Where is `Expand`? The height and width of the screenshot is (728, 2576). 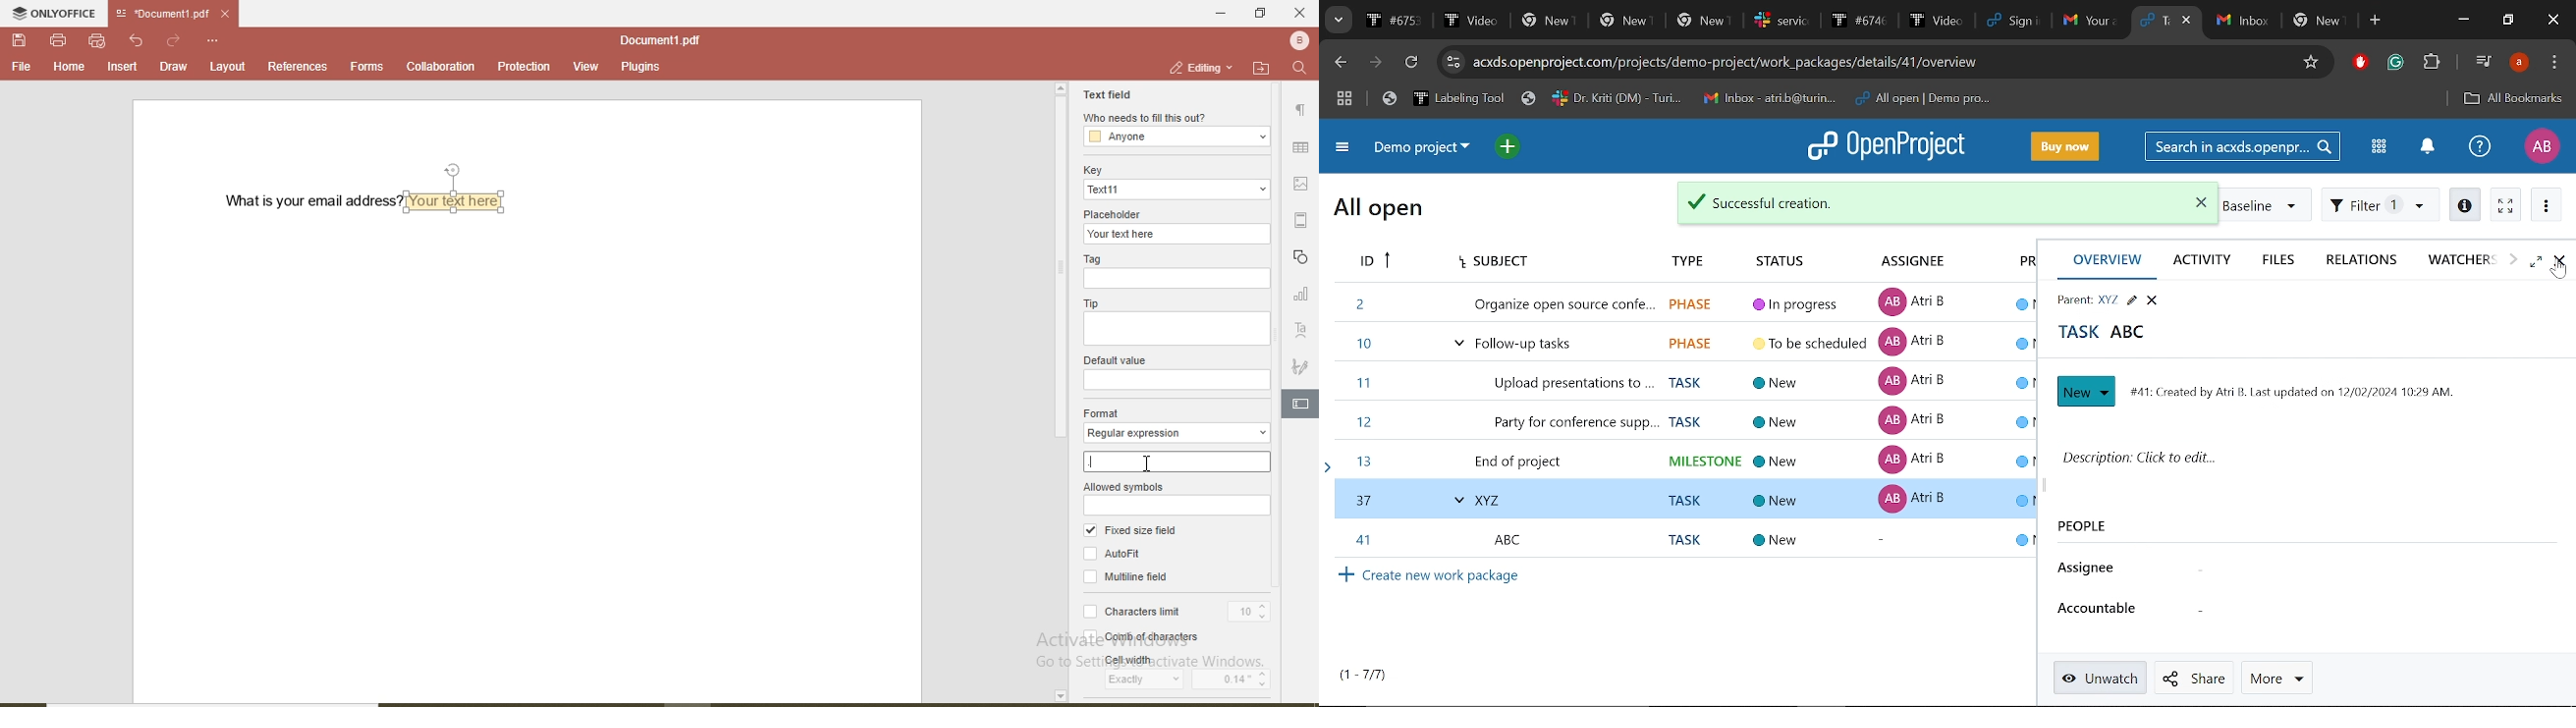 Expand is located at coordinates (2538, 261).